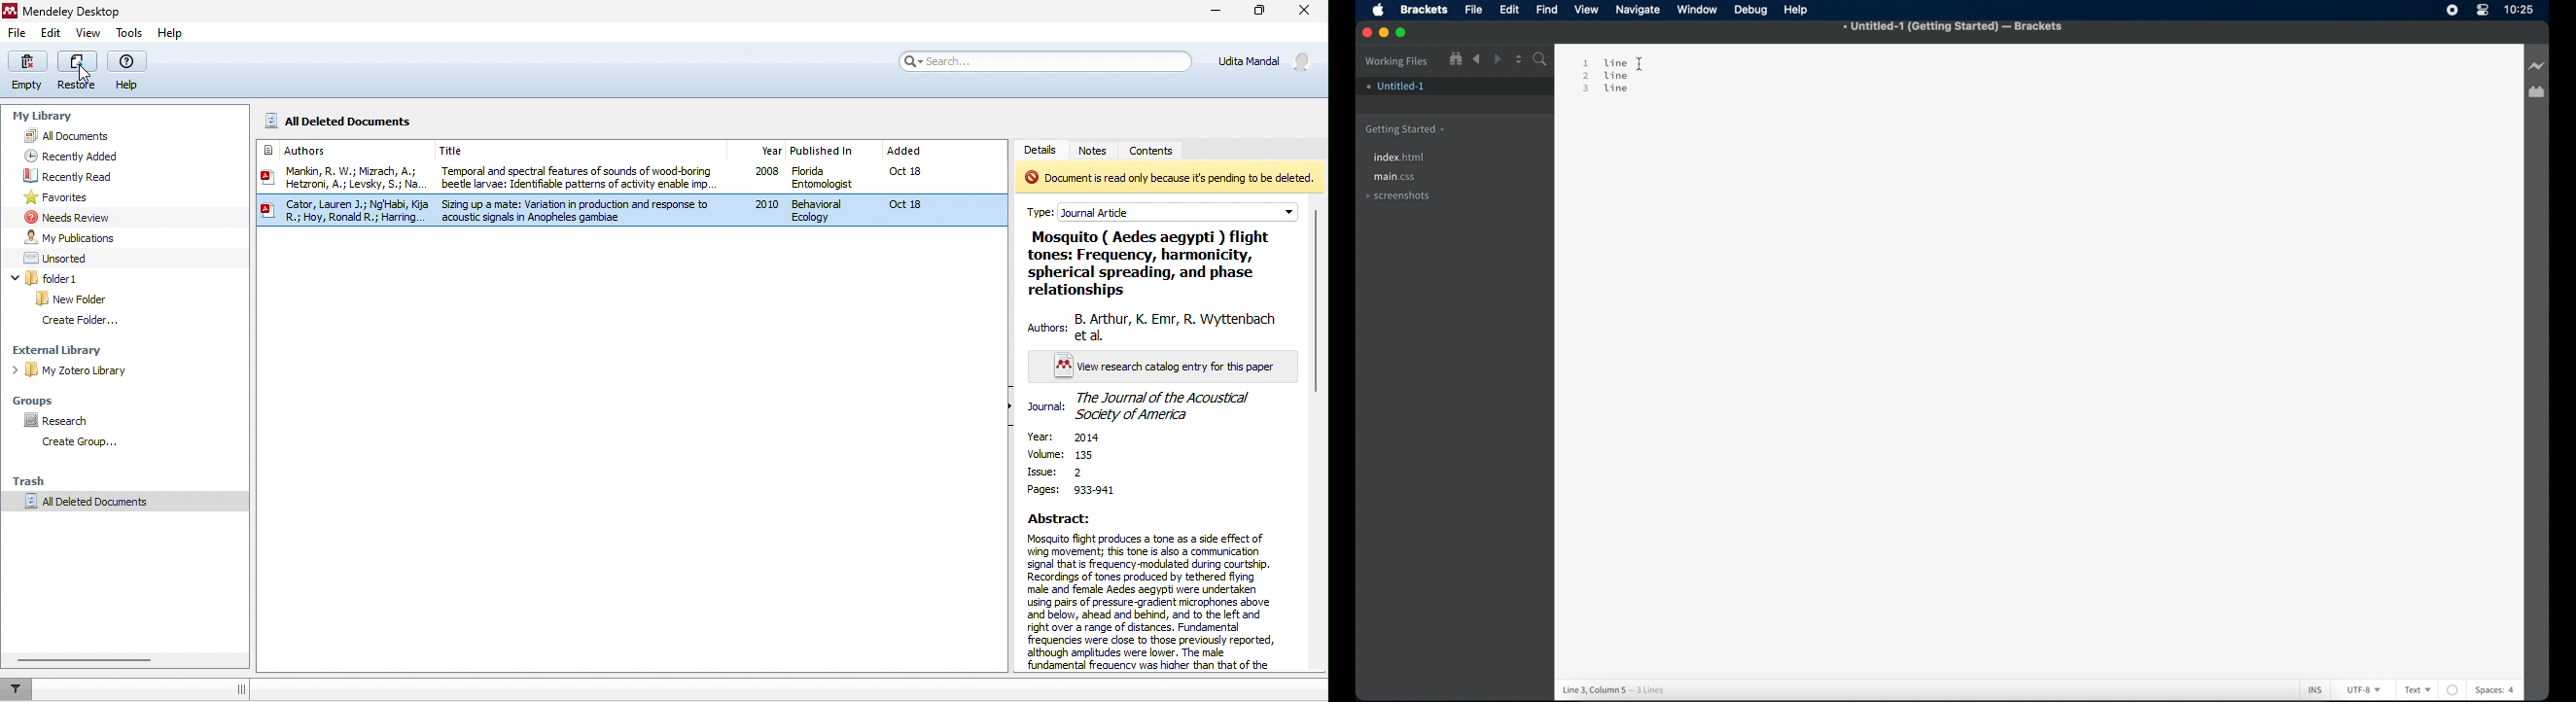 This screenshot has height=728, width=2576. I want to click on issue, so click(1054, 472).